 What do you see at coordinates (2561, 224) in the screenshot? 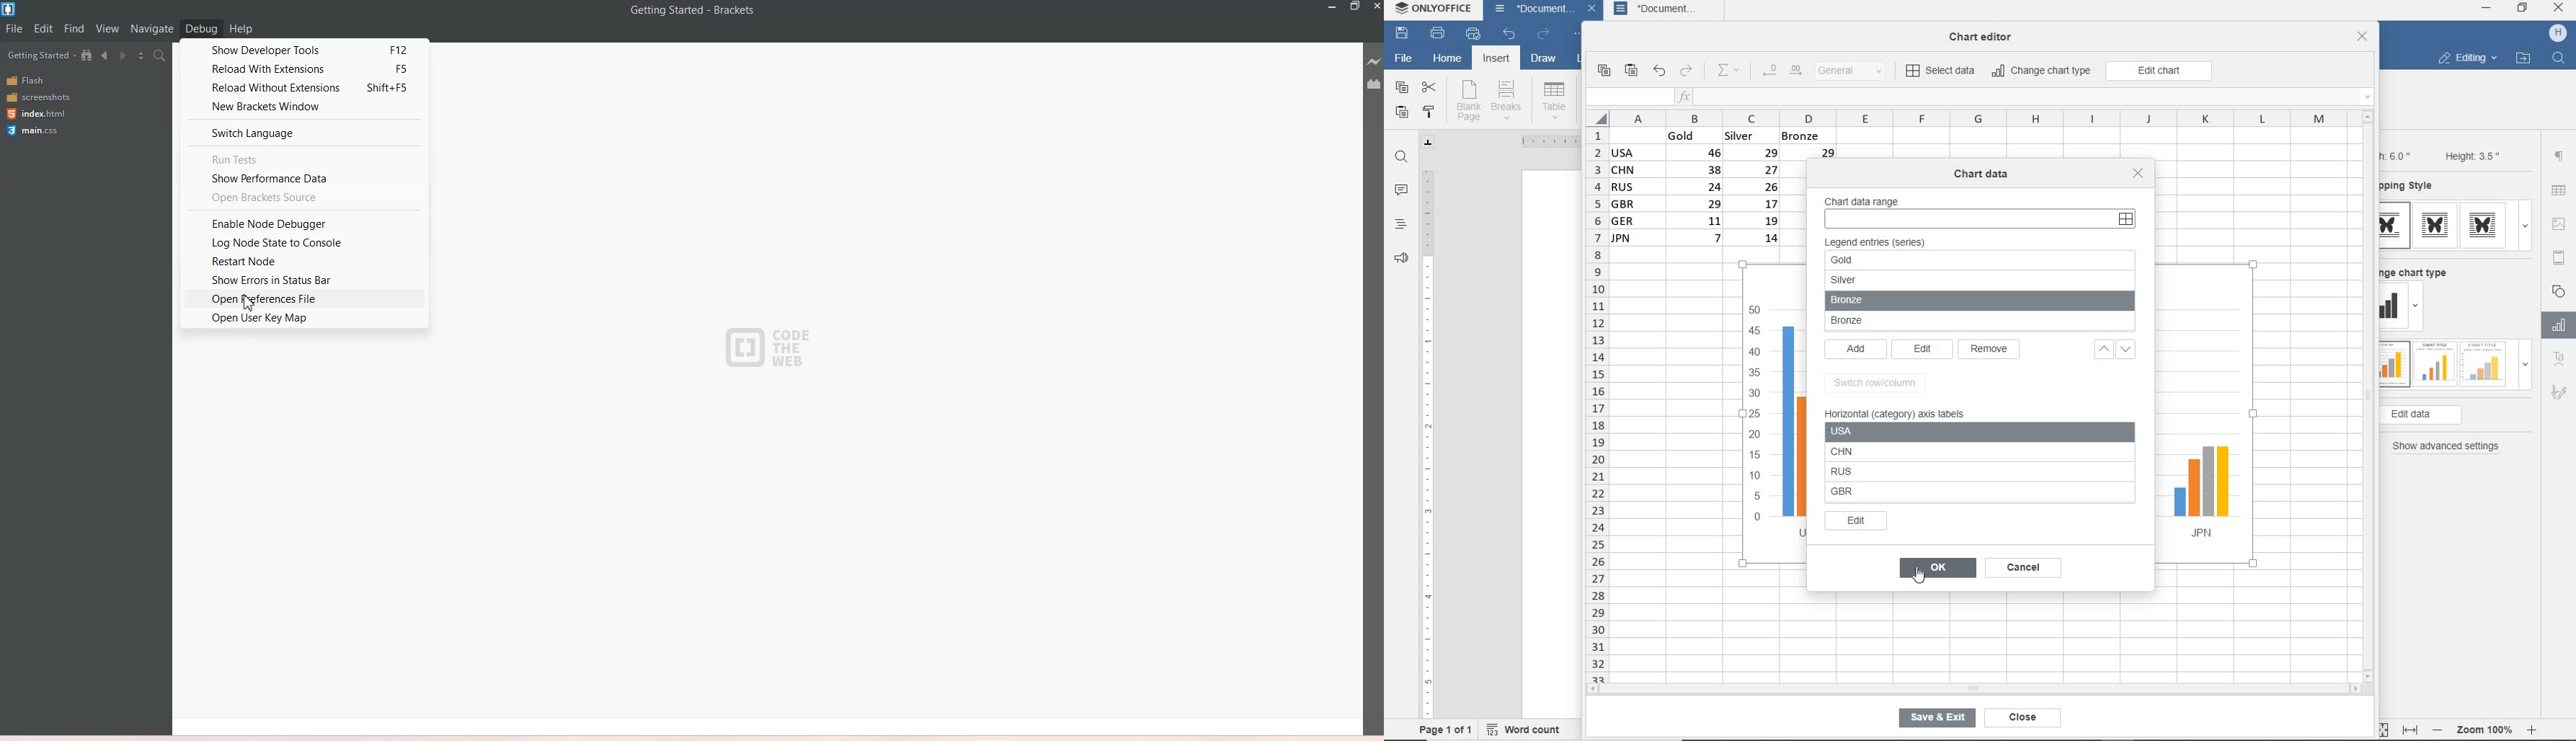
I see `image` at bounding box center [2561, 224].